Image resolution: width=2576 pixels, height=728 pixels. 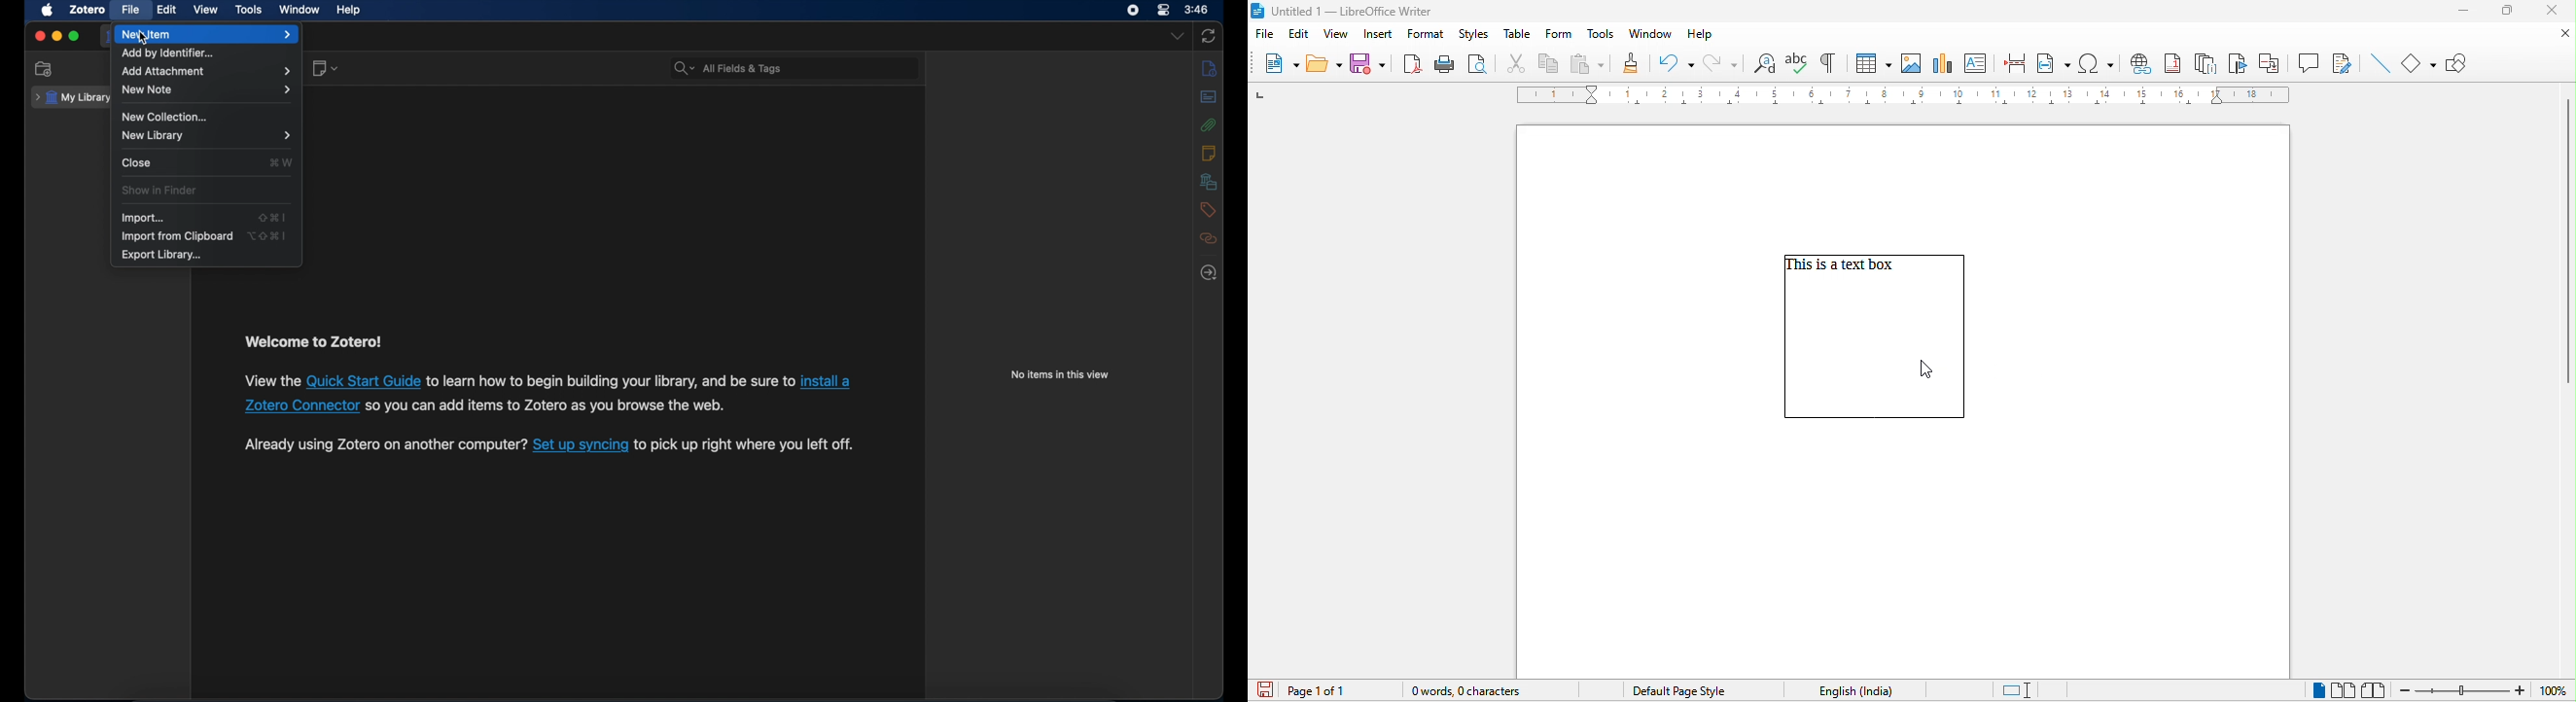 I want to click on edit, so click(x=1301, y=34).